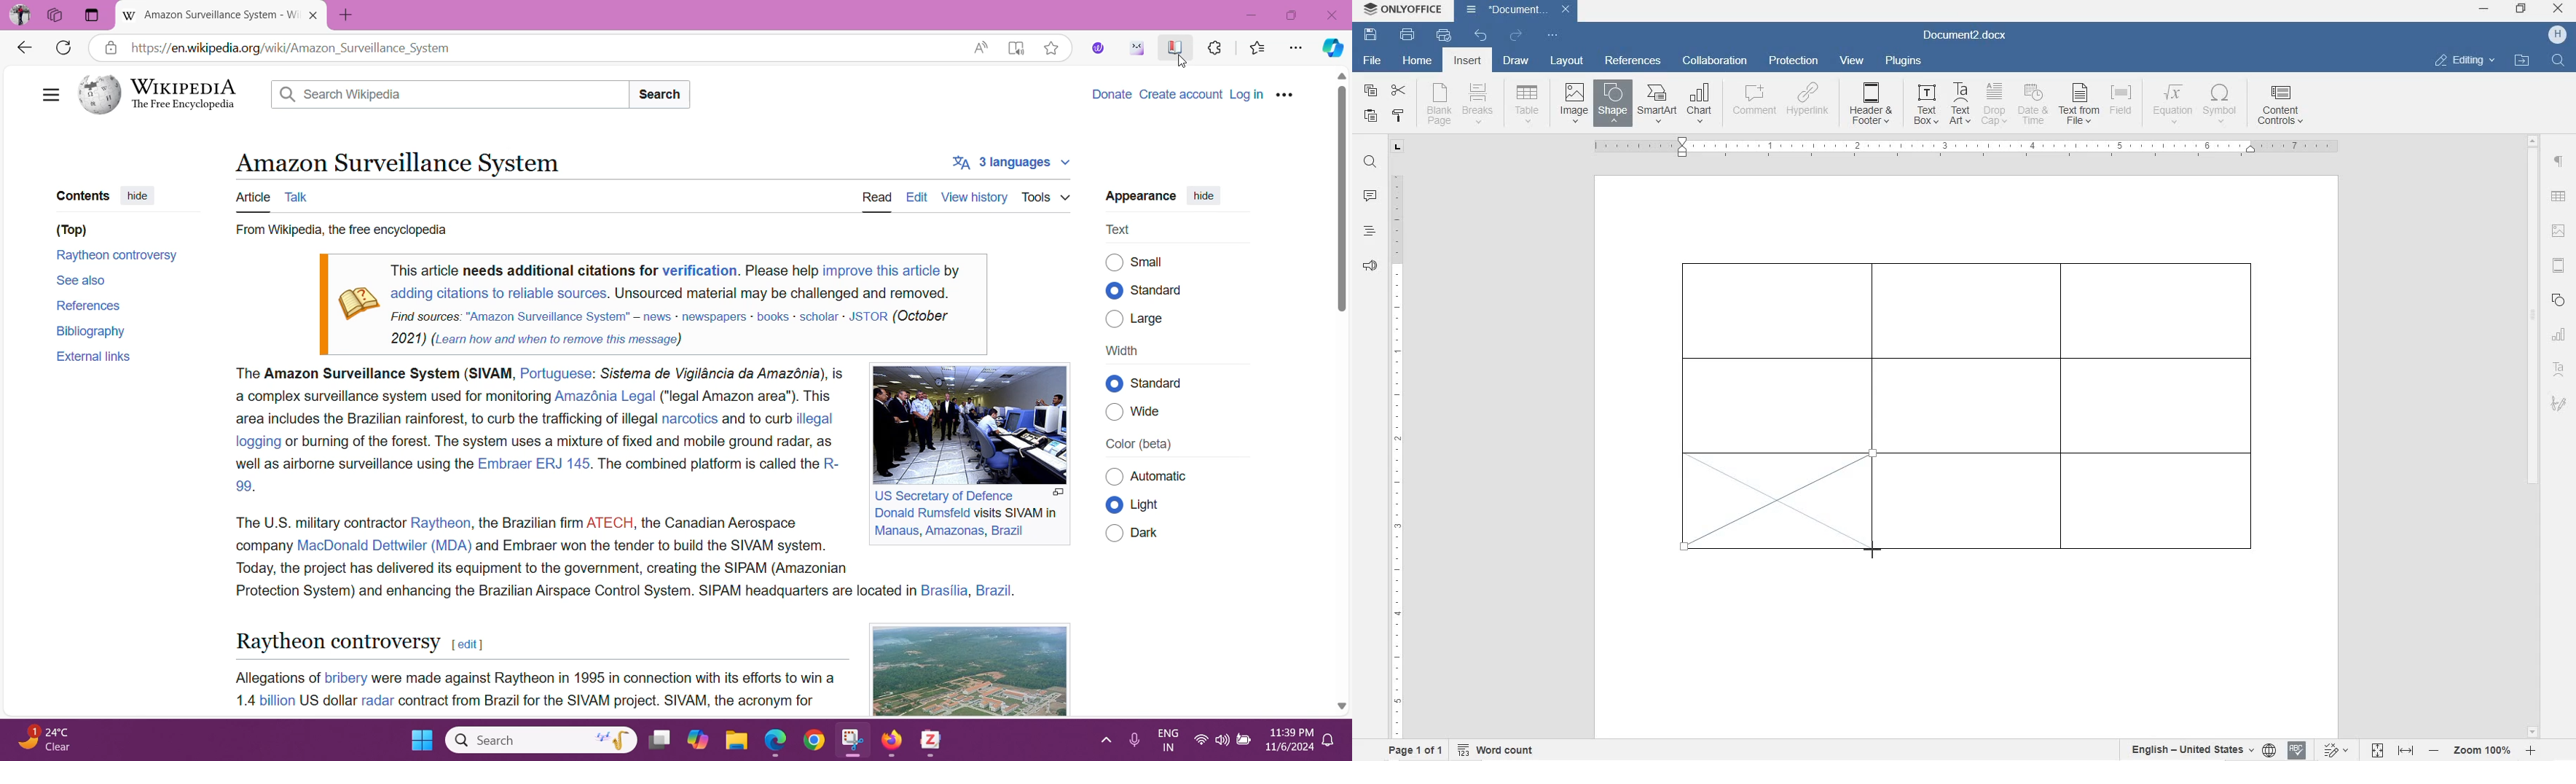 The height and width of the screenshot is (784, 2576). Describe the element at coordinates (255, 441) in the screenshot. I see `logging` at that location.